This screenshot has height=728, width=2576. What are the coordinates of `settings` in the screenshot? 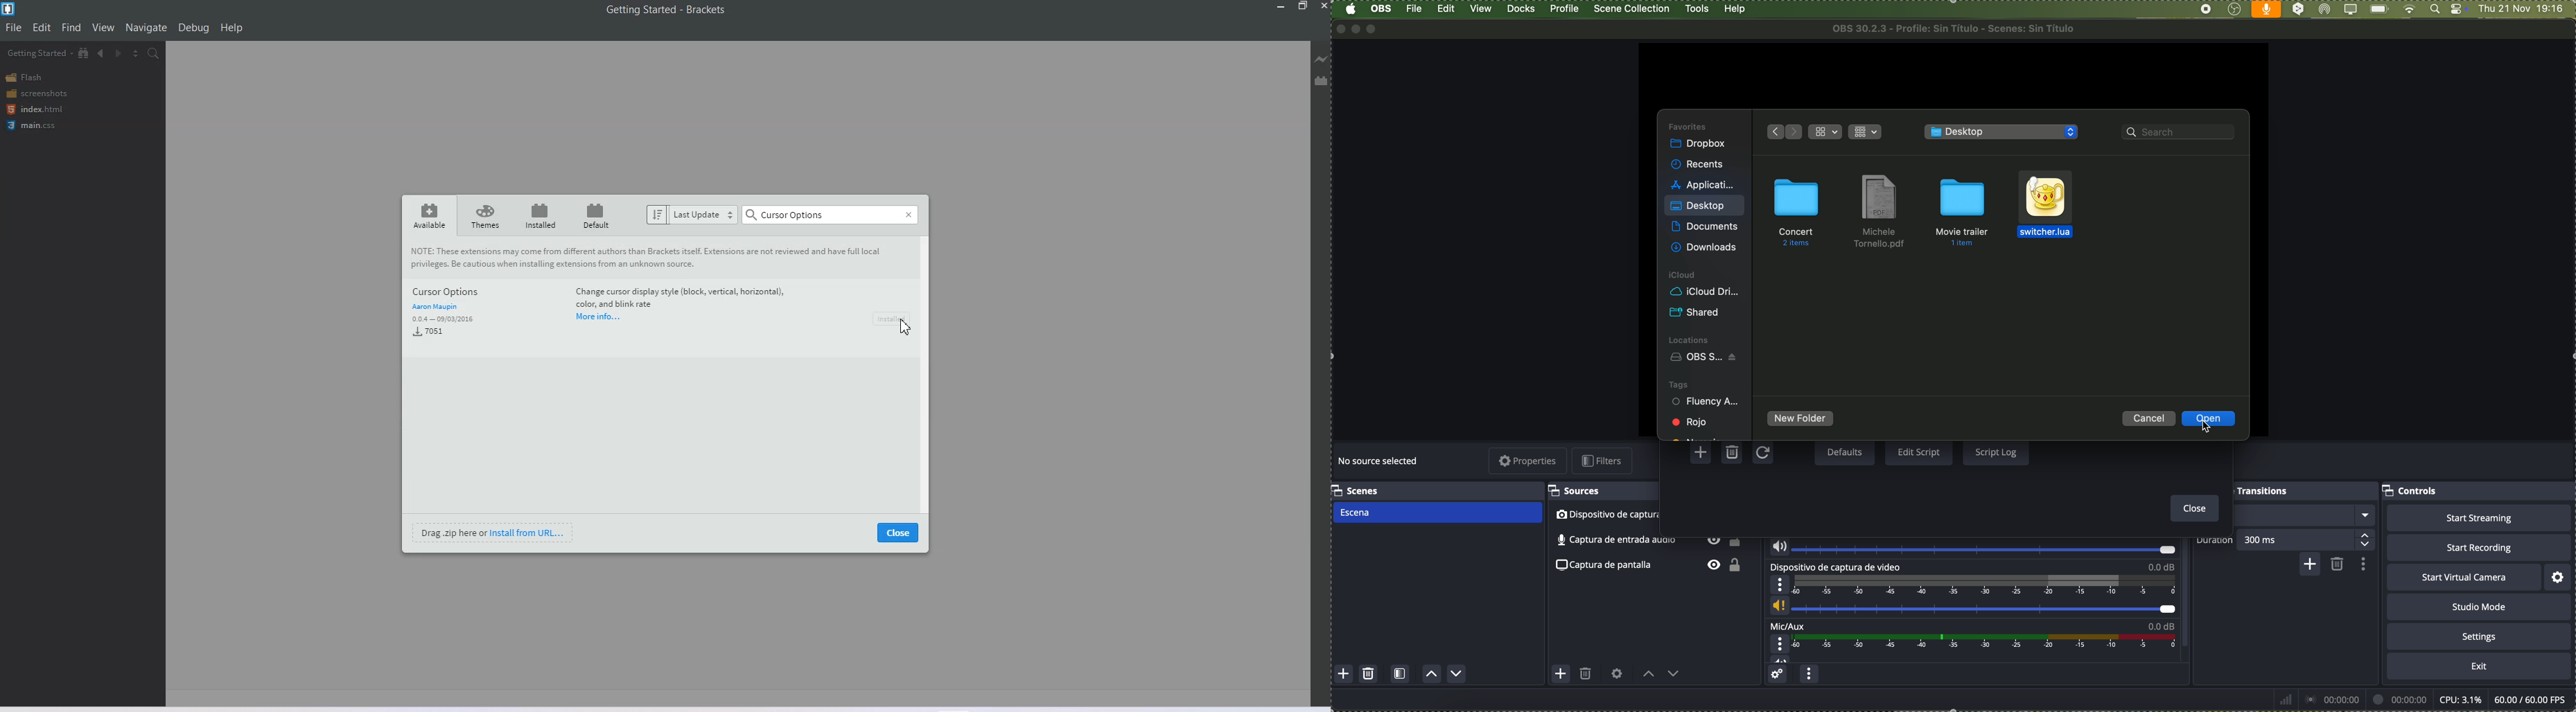 It's located at (2479, 636).